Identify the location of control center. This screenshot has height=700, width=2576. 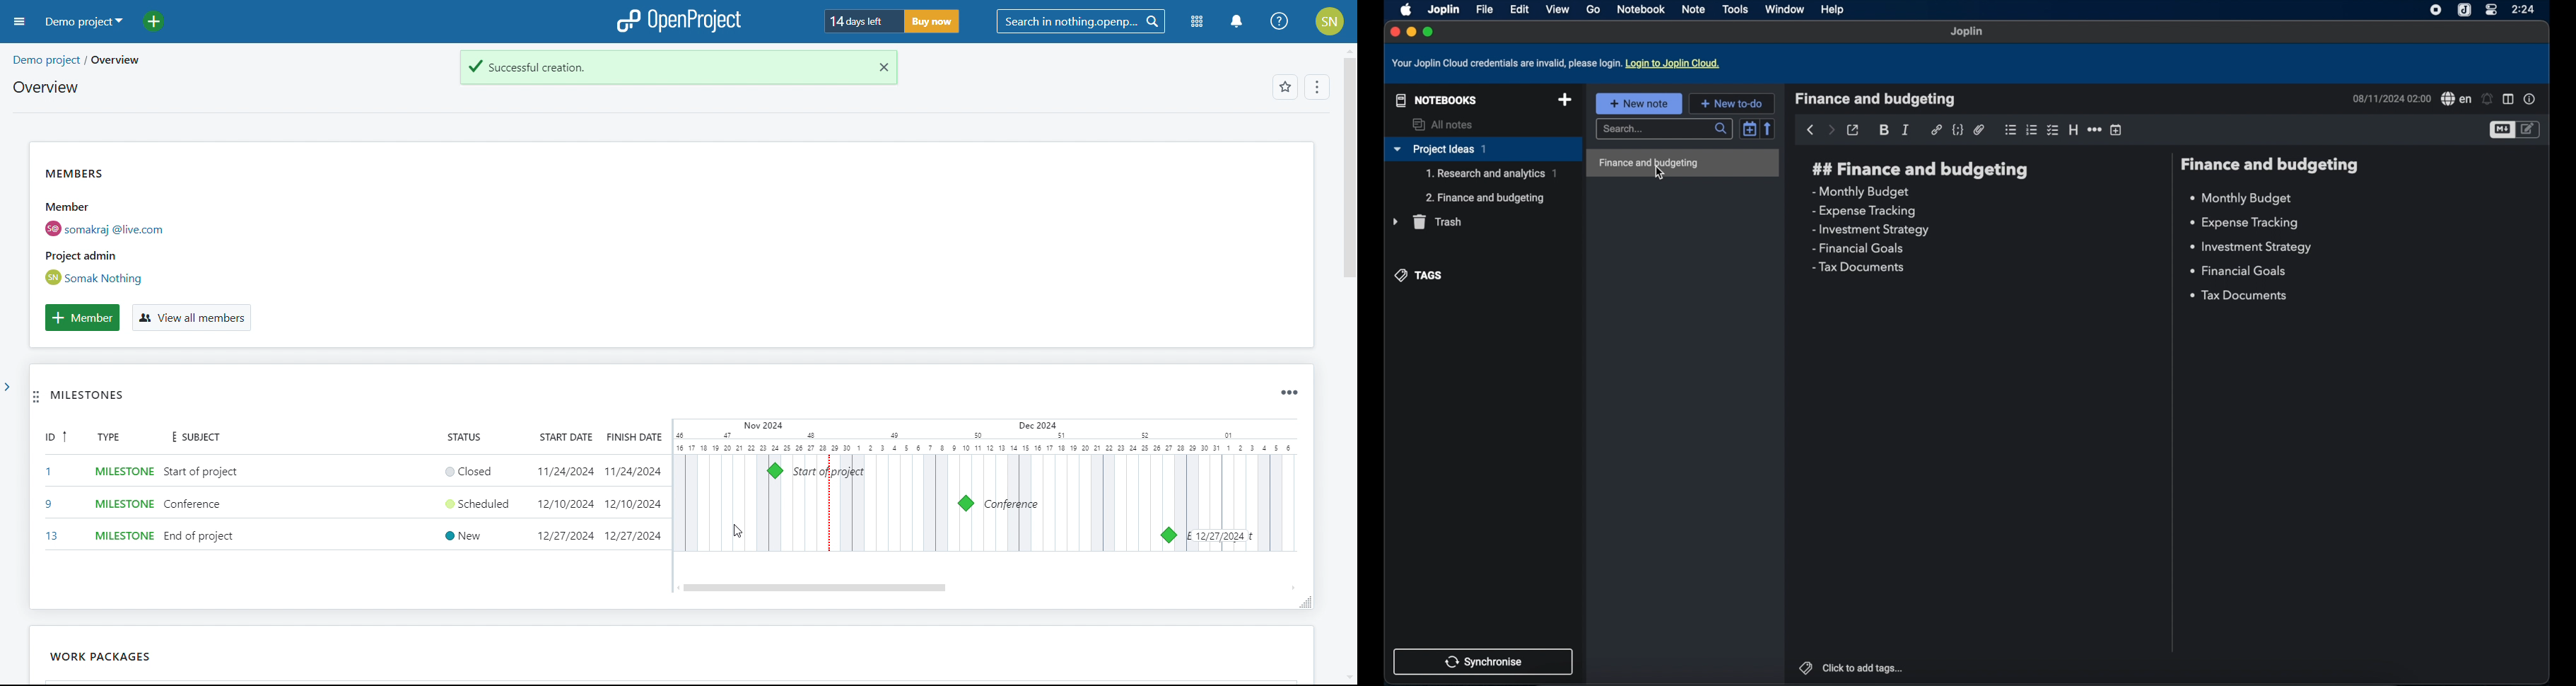
(2491, 10).